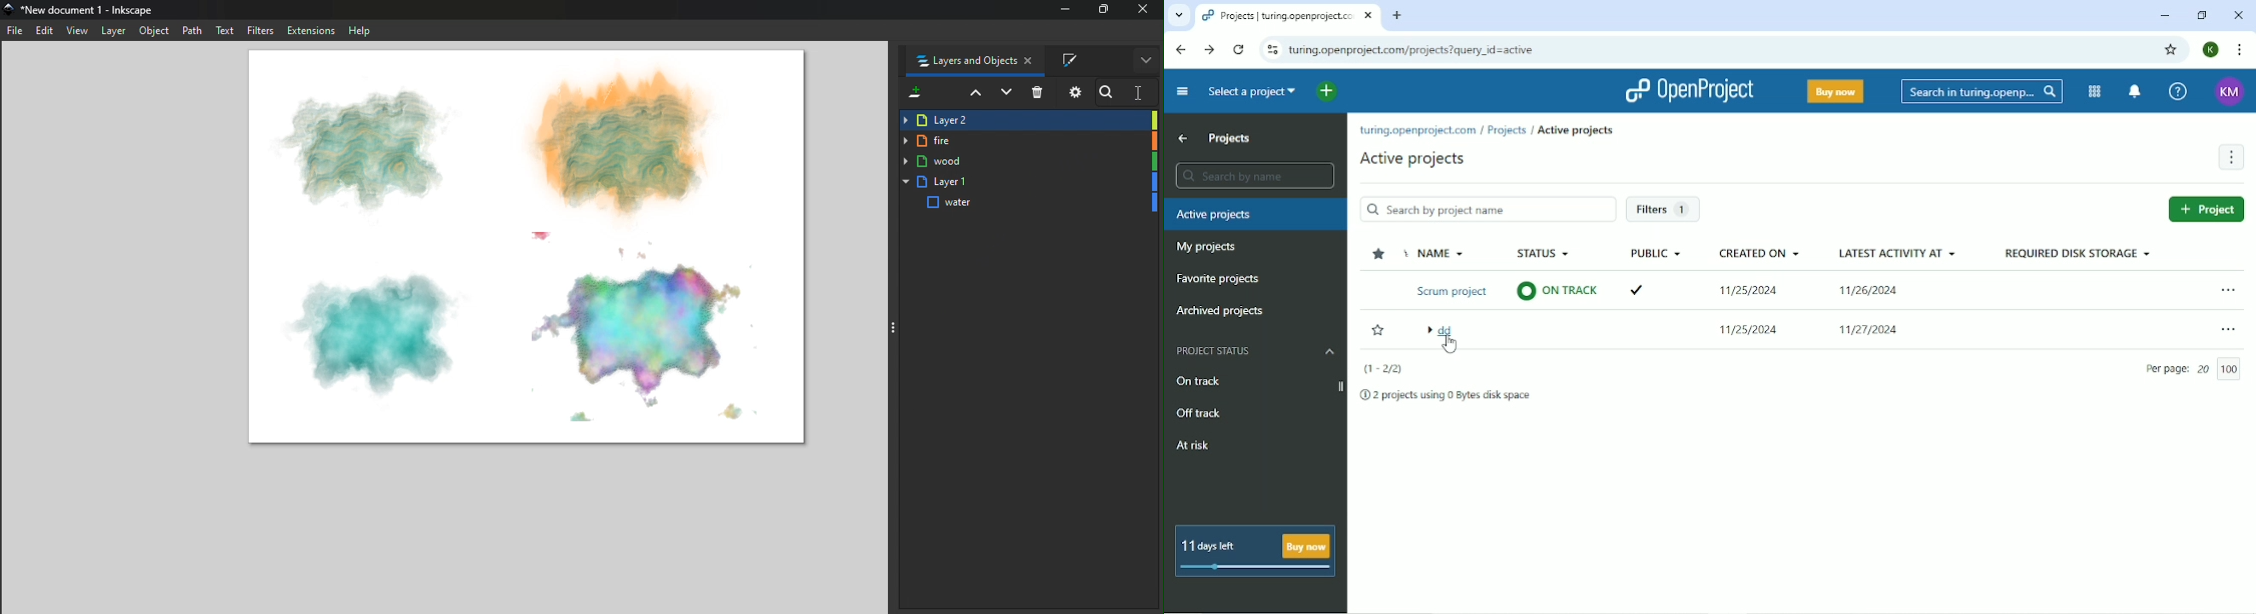 The image size is (2268, 616). What do you see at coordinates (1230, 139) in the screenshot?
I see `Projects` at bounding box center [1230, 139].